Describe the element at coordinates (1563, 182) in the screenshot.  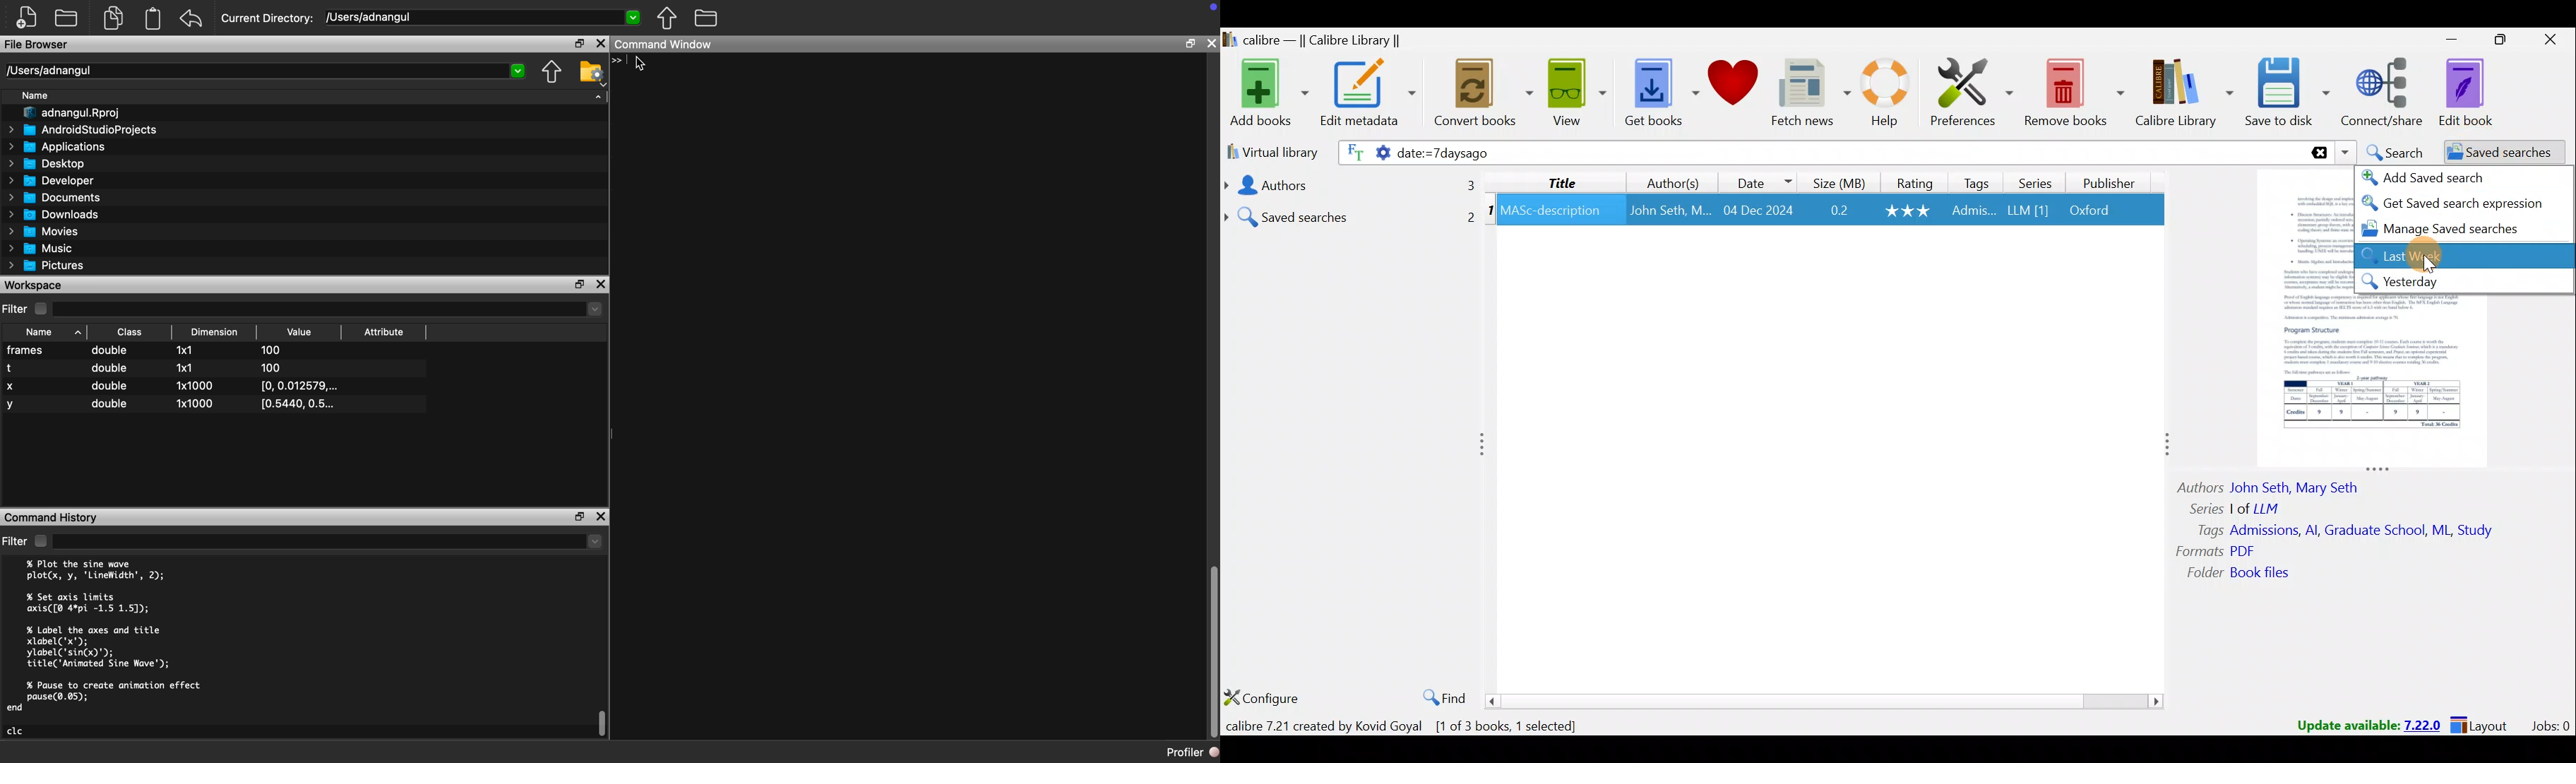
I see `Title` at that location.